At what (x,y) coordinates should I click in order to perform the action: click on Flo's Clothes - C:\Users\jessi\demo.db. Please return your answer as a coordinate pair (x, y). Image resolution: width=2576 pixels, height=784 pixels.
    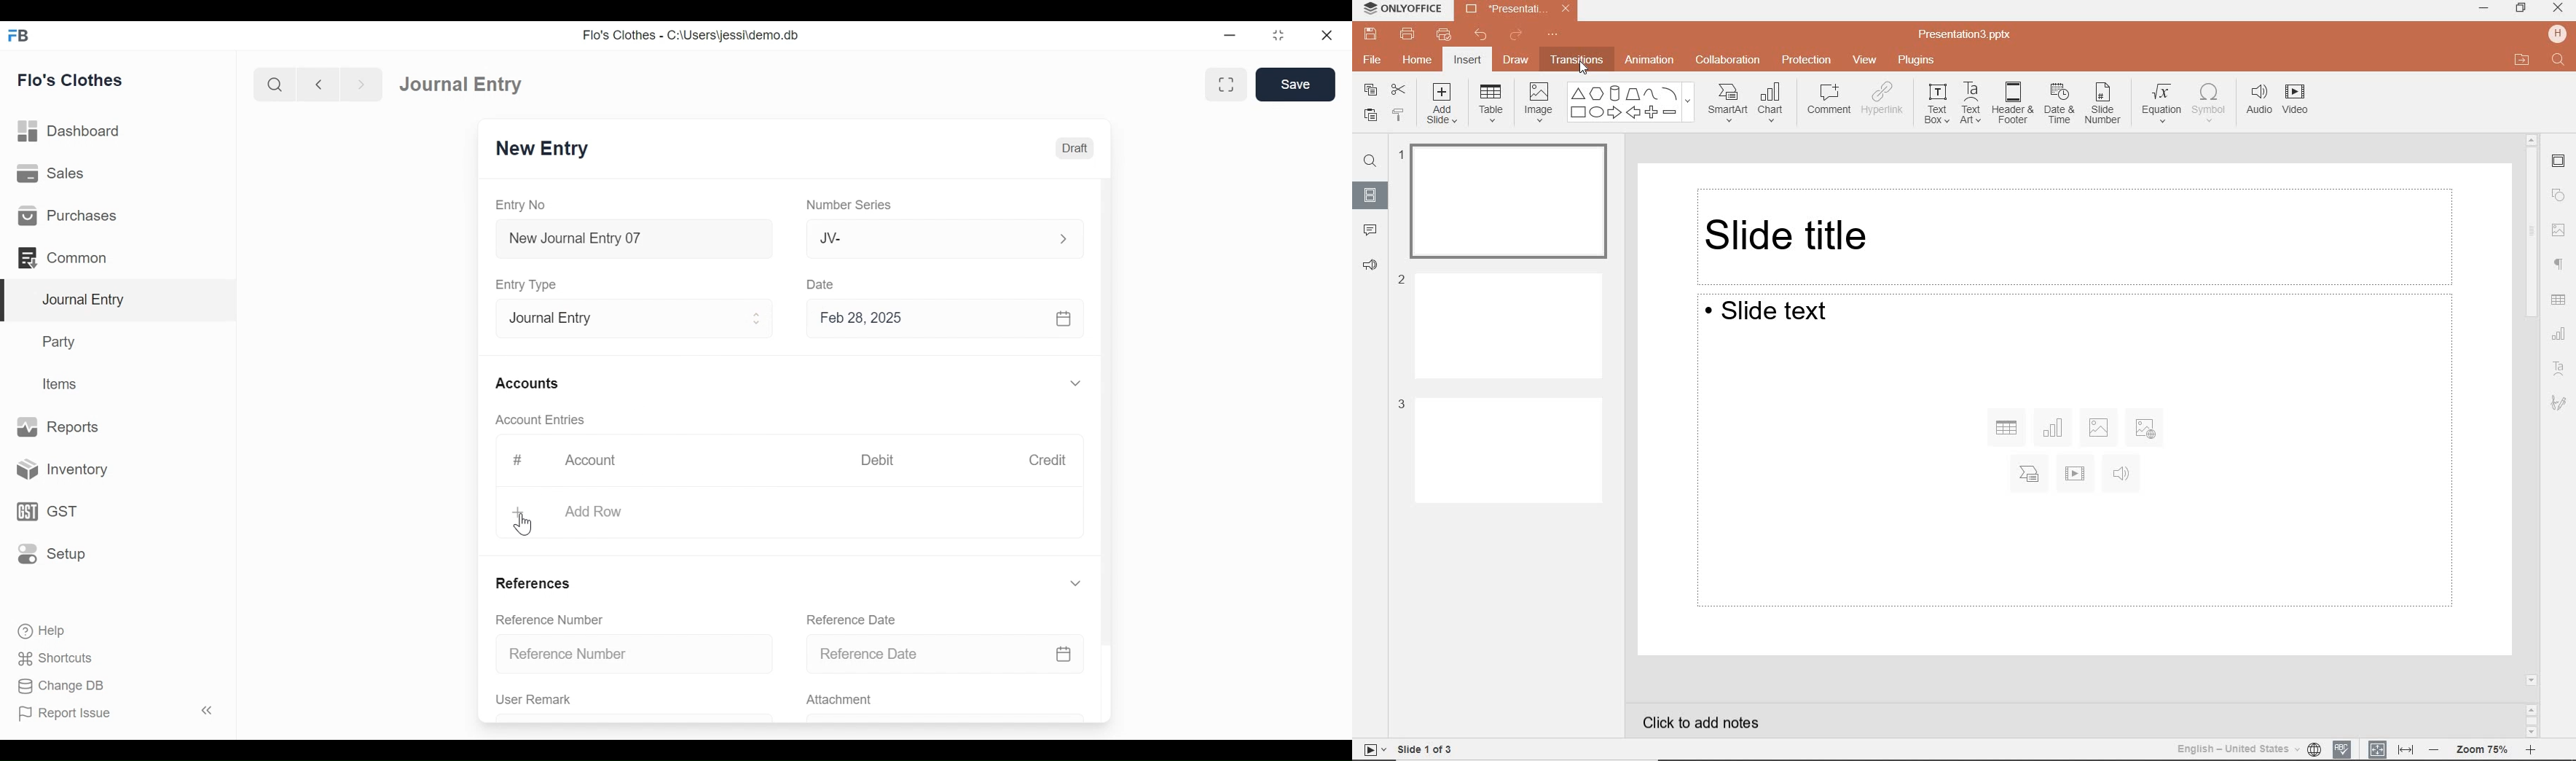
    Looking at the image, I should click on (693, 35).